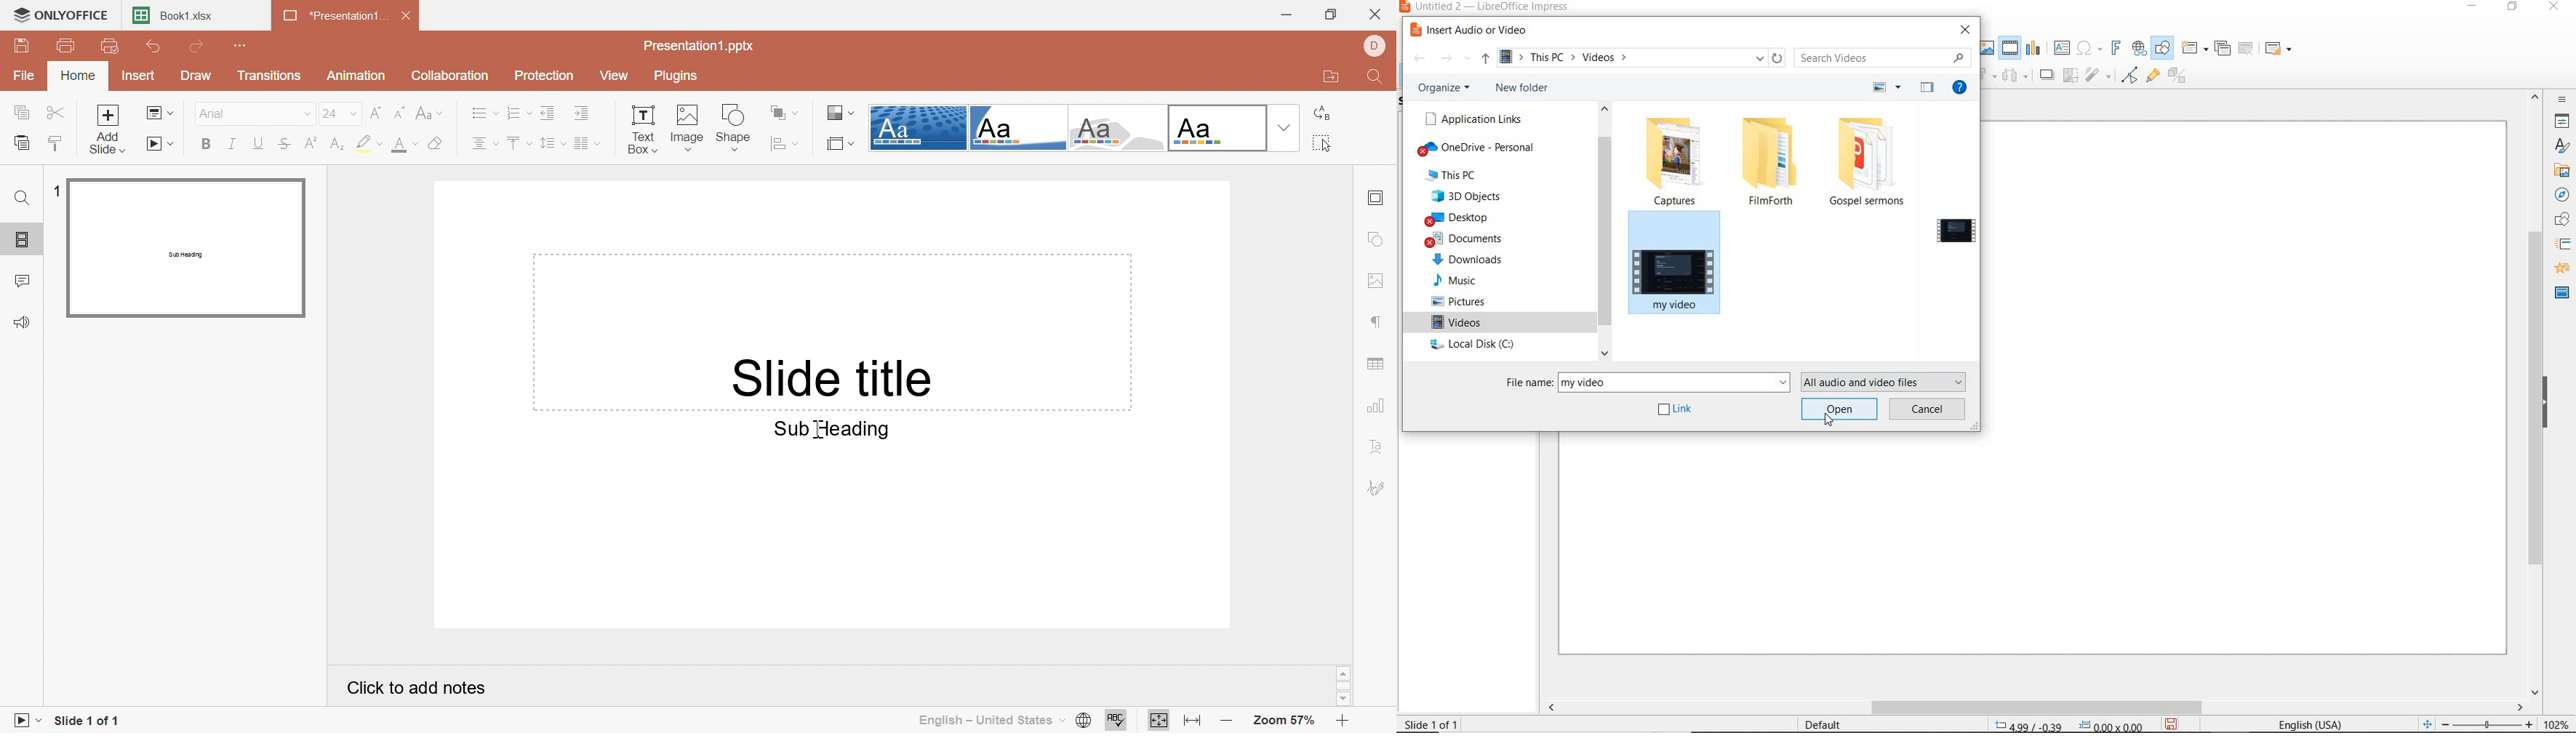  I want to click on FILE NAME, so click(1486, 8).